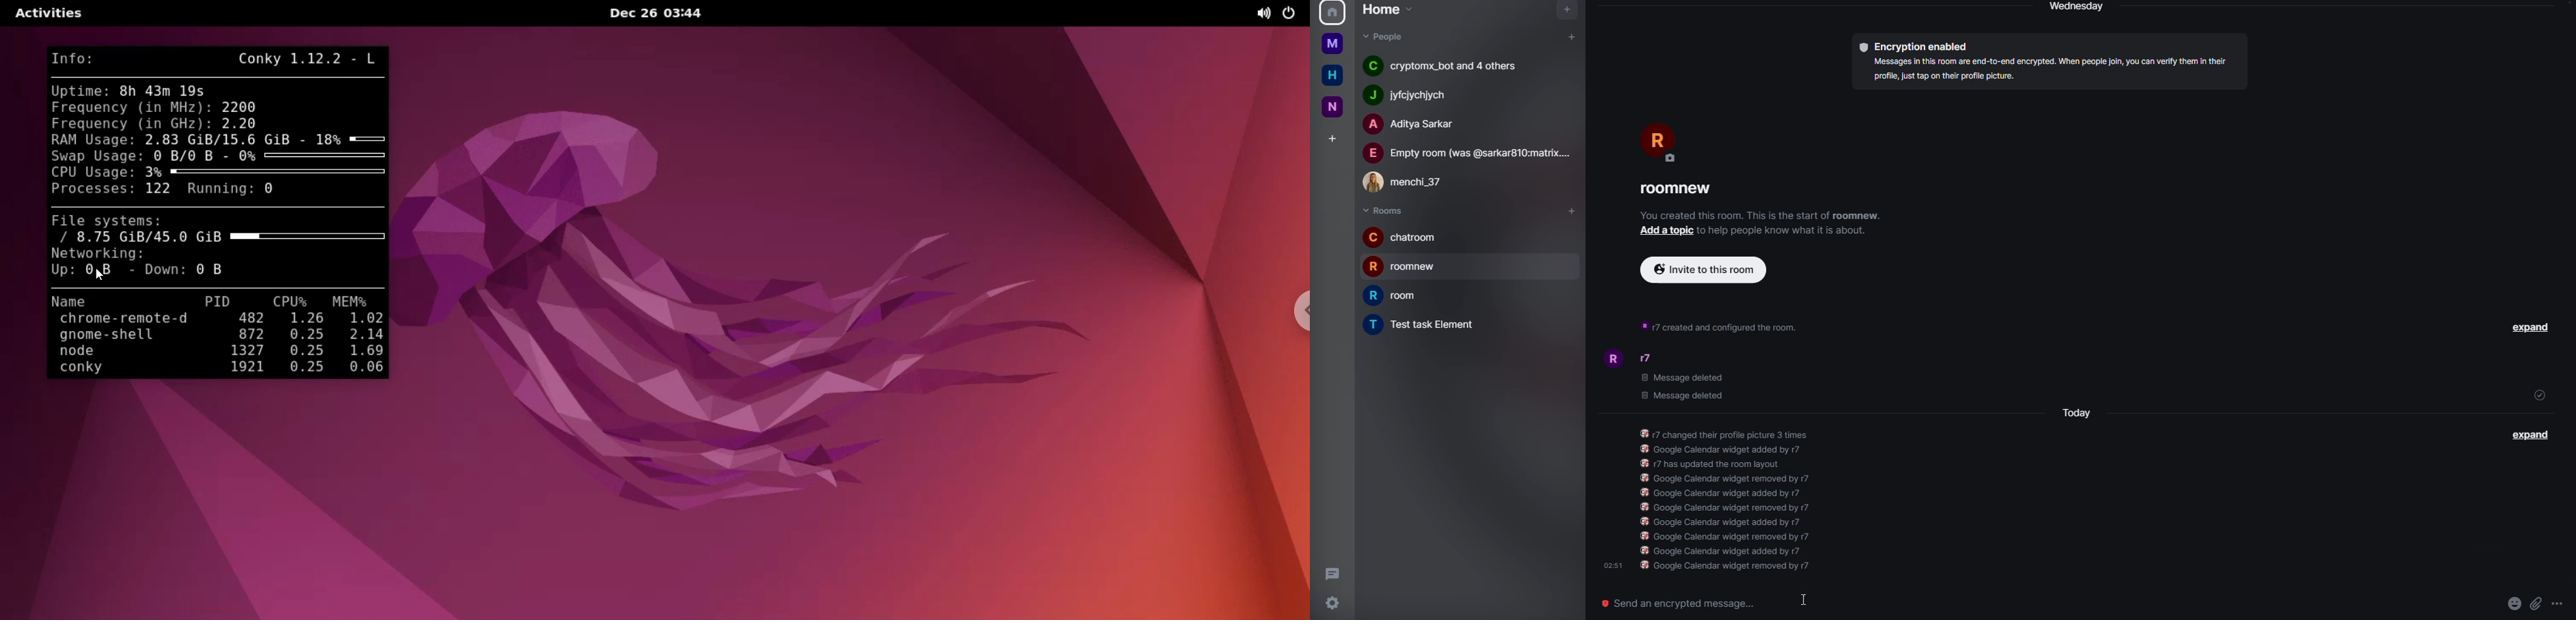 Image resolution: width=2576 pixels, height=644 pixels. I want to click on day, so click(2079, 413).